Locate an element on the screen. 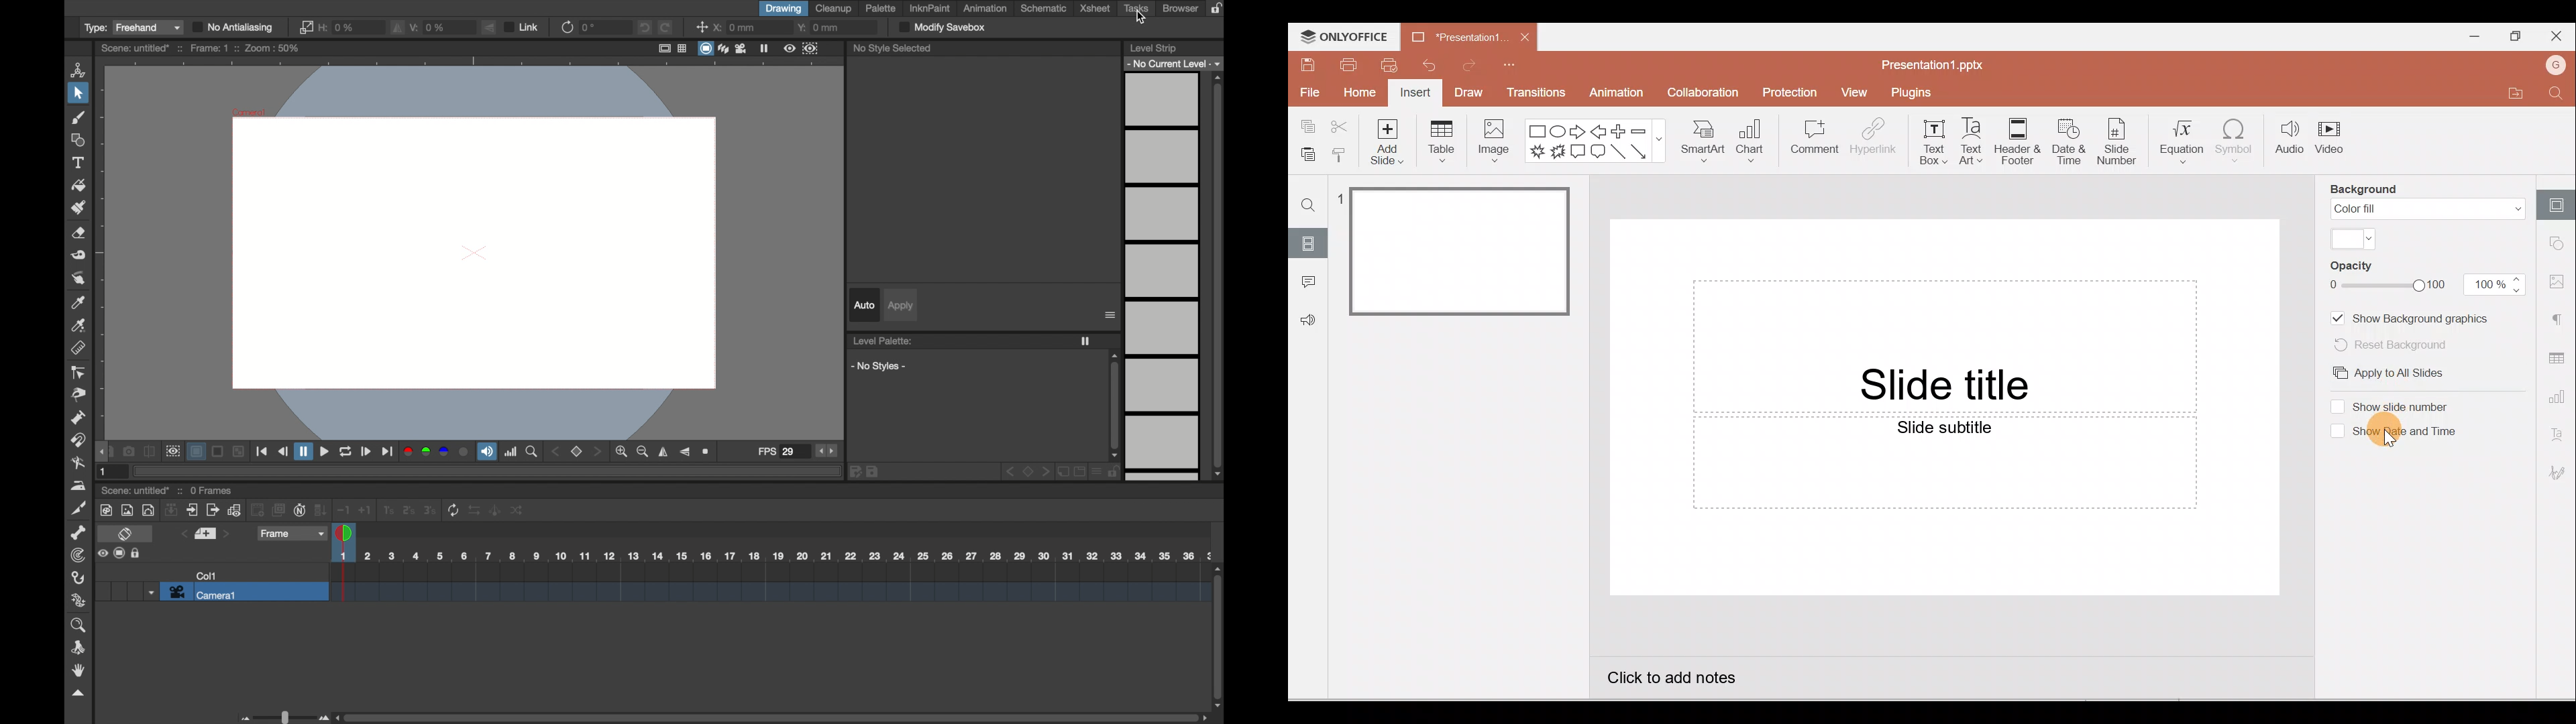 The image size is (2576, 728). Plugins is located at coordinates (1920, 90).